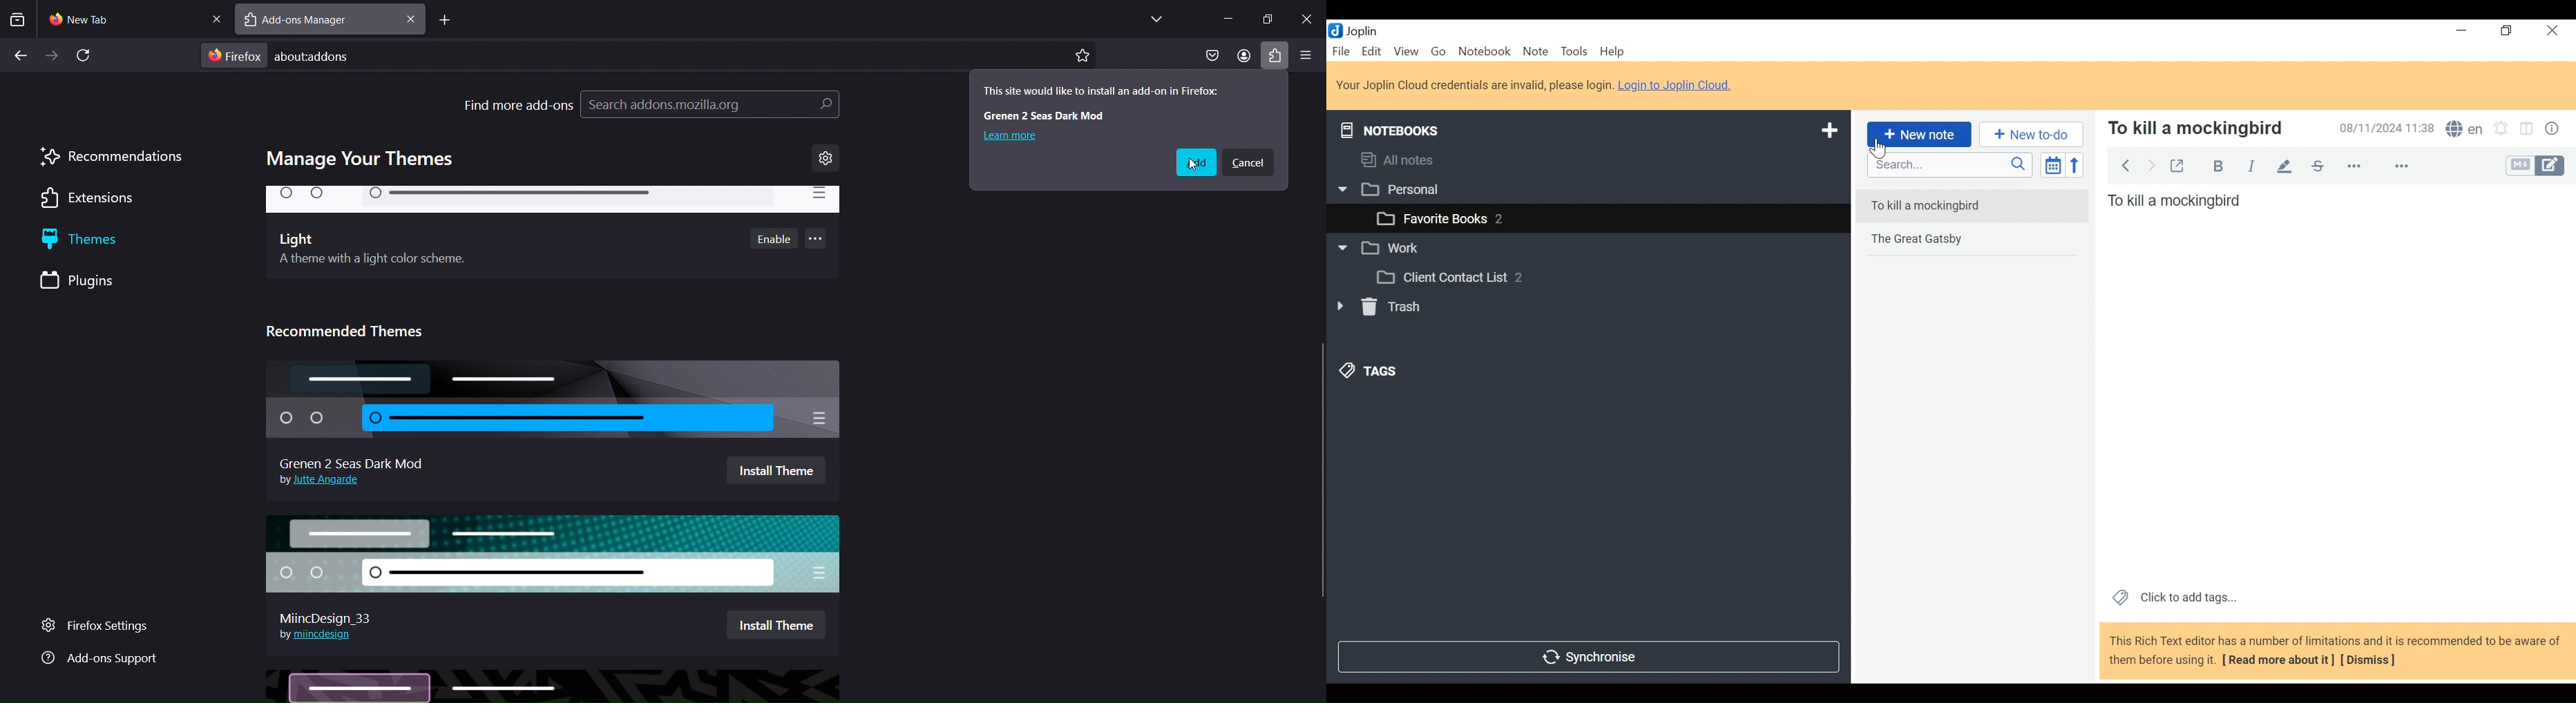  What do you see at coordinates (2075, 165) in the screenshot?
I see `Reverse sort order` at bounding box center [2075, 165].